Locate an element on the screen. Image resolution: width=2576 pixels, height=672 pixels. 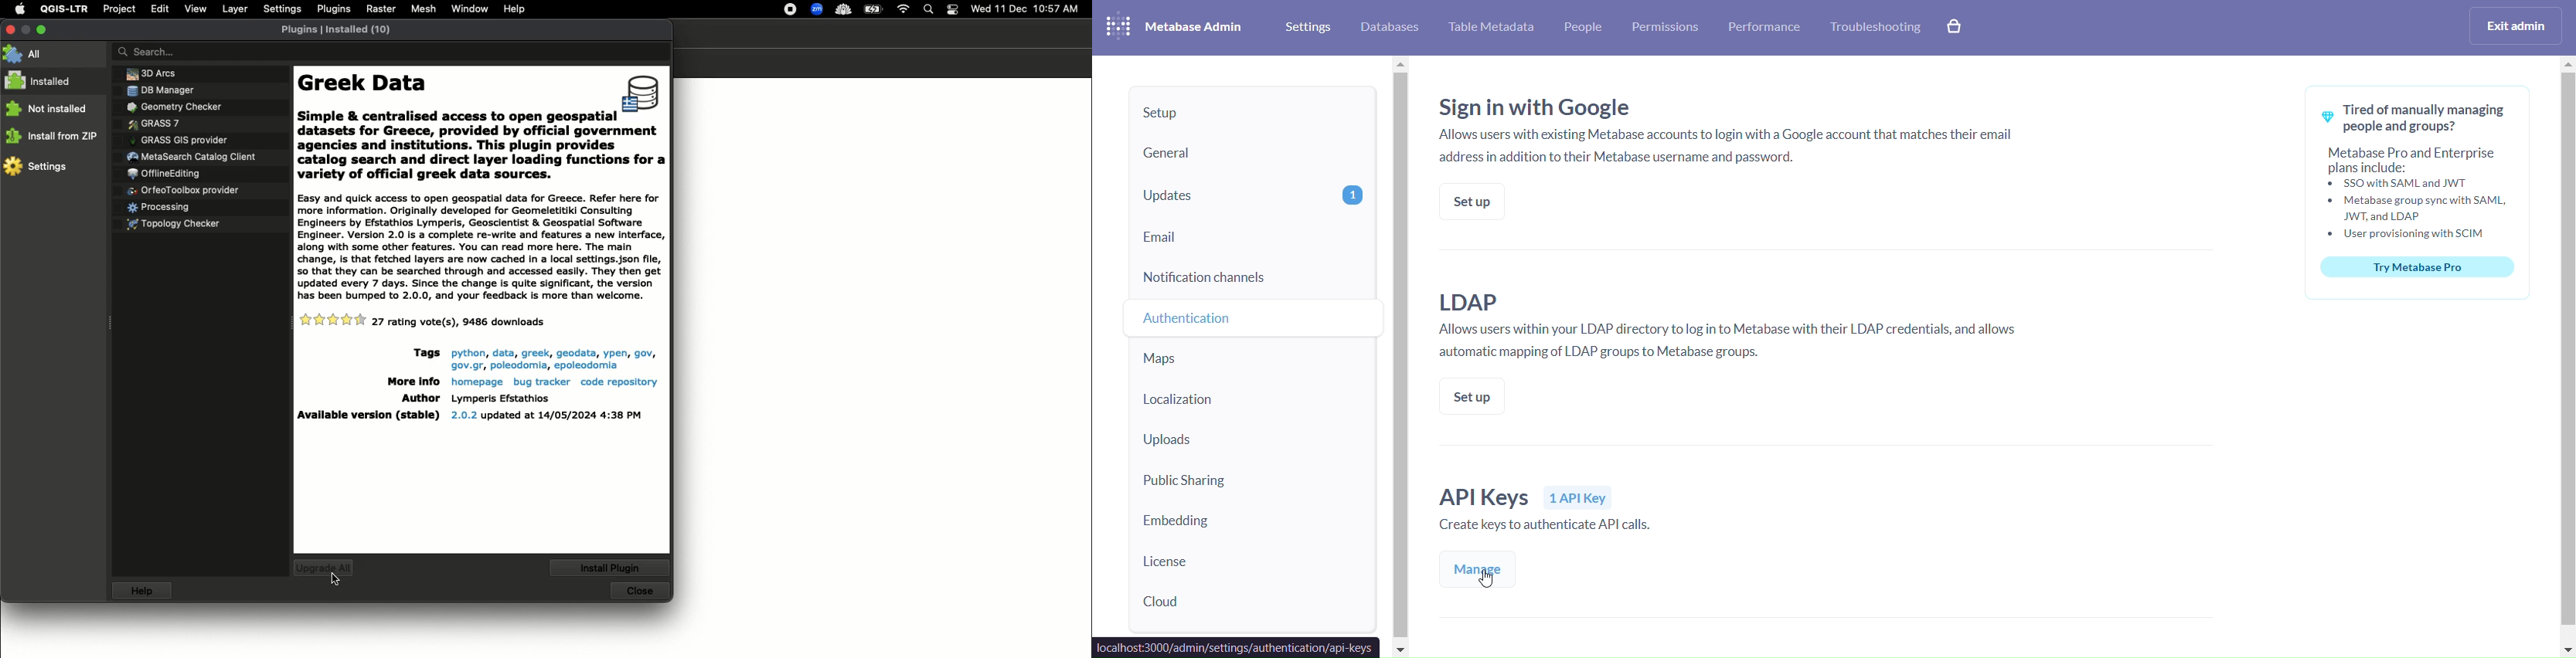
LDAP is located at coordinates (1738, 327).